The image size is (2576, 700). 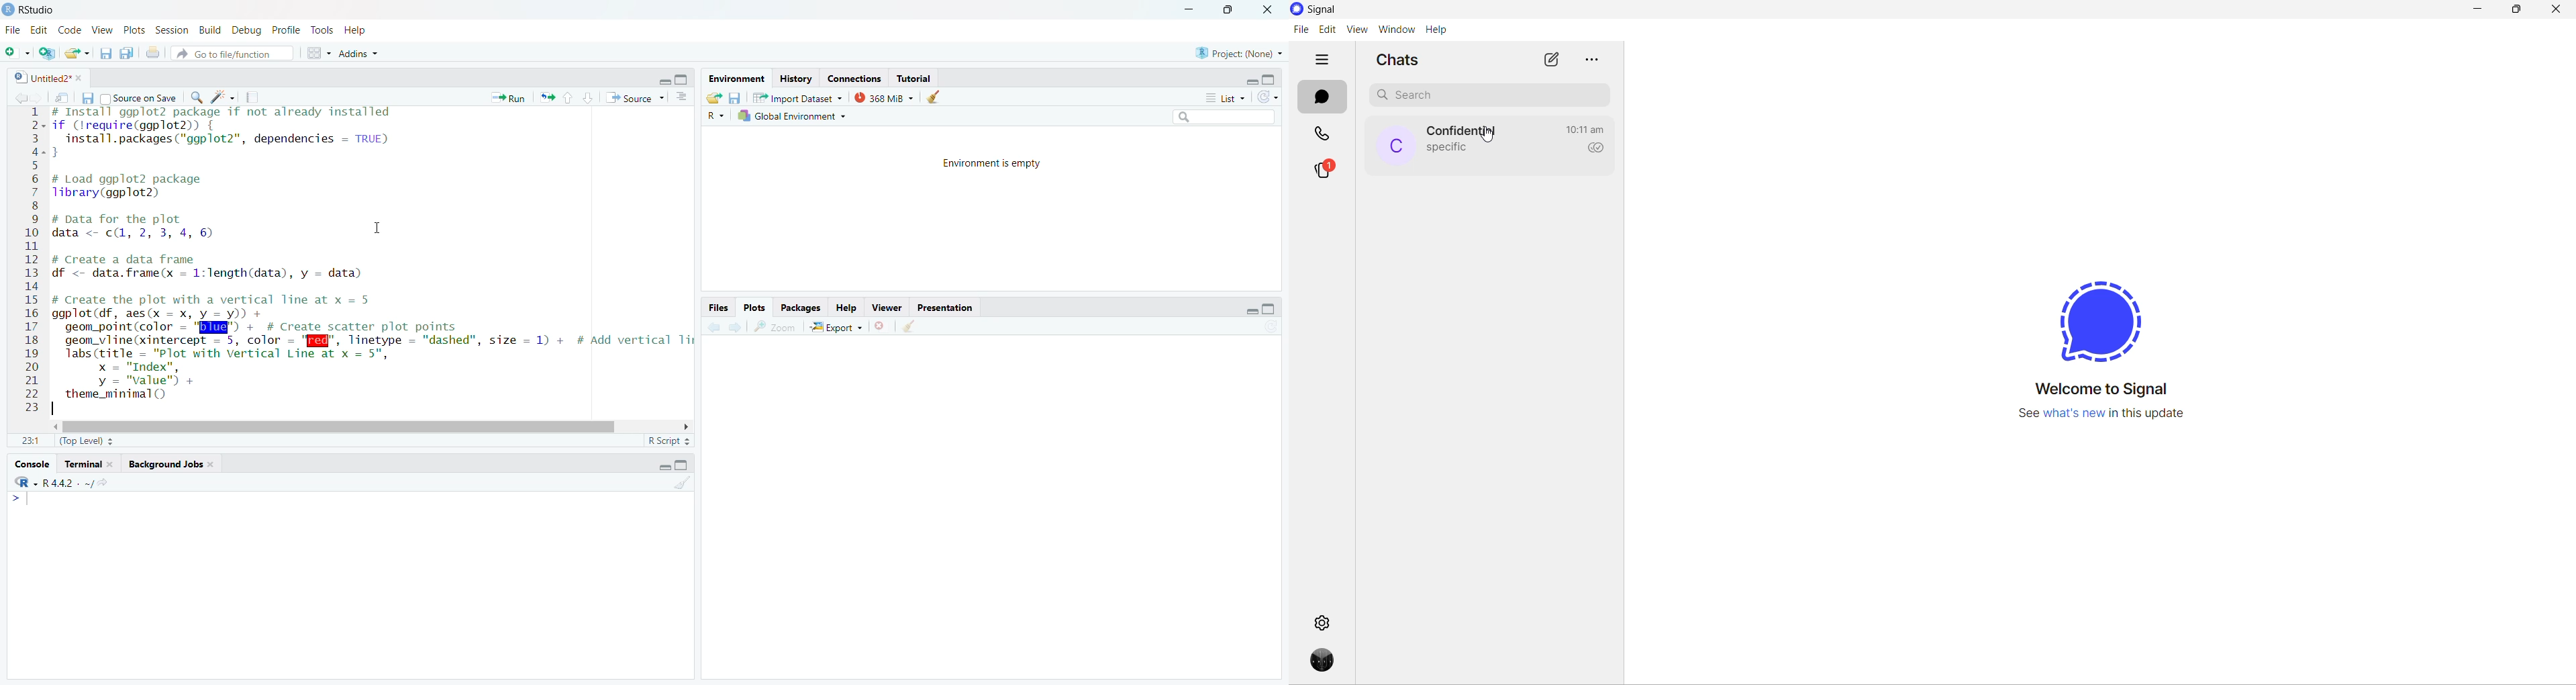 What do you see at coordinates (2101, 391) in the screenshot?
I see `welcome message` at bounding box center [2101, 391].